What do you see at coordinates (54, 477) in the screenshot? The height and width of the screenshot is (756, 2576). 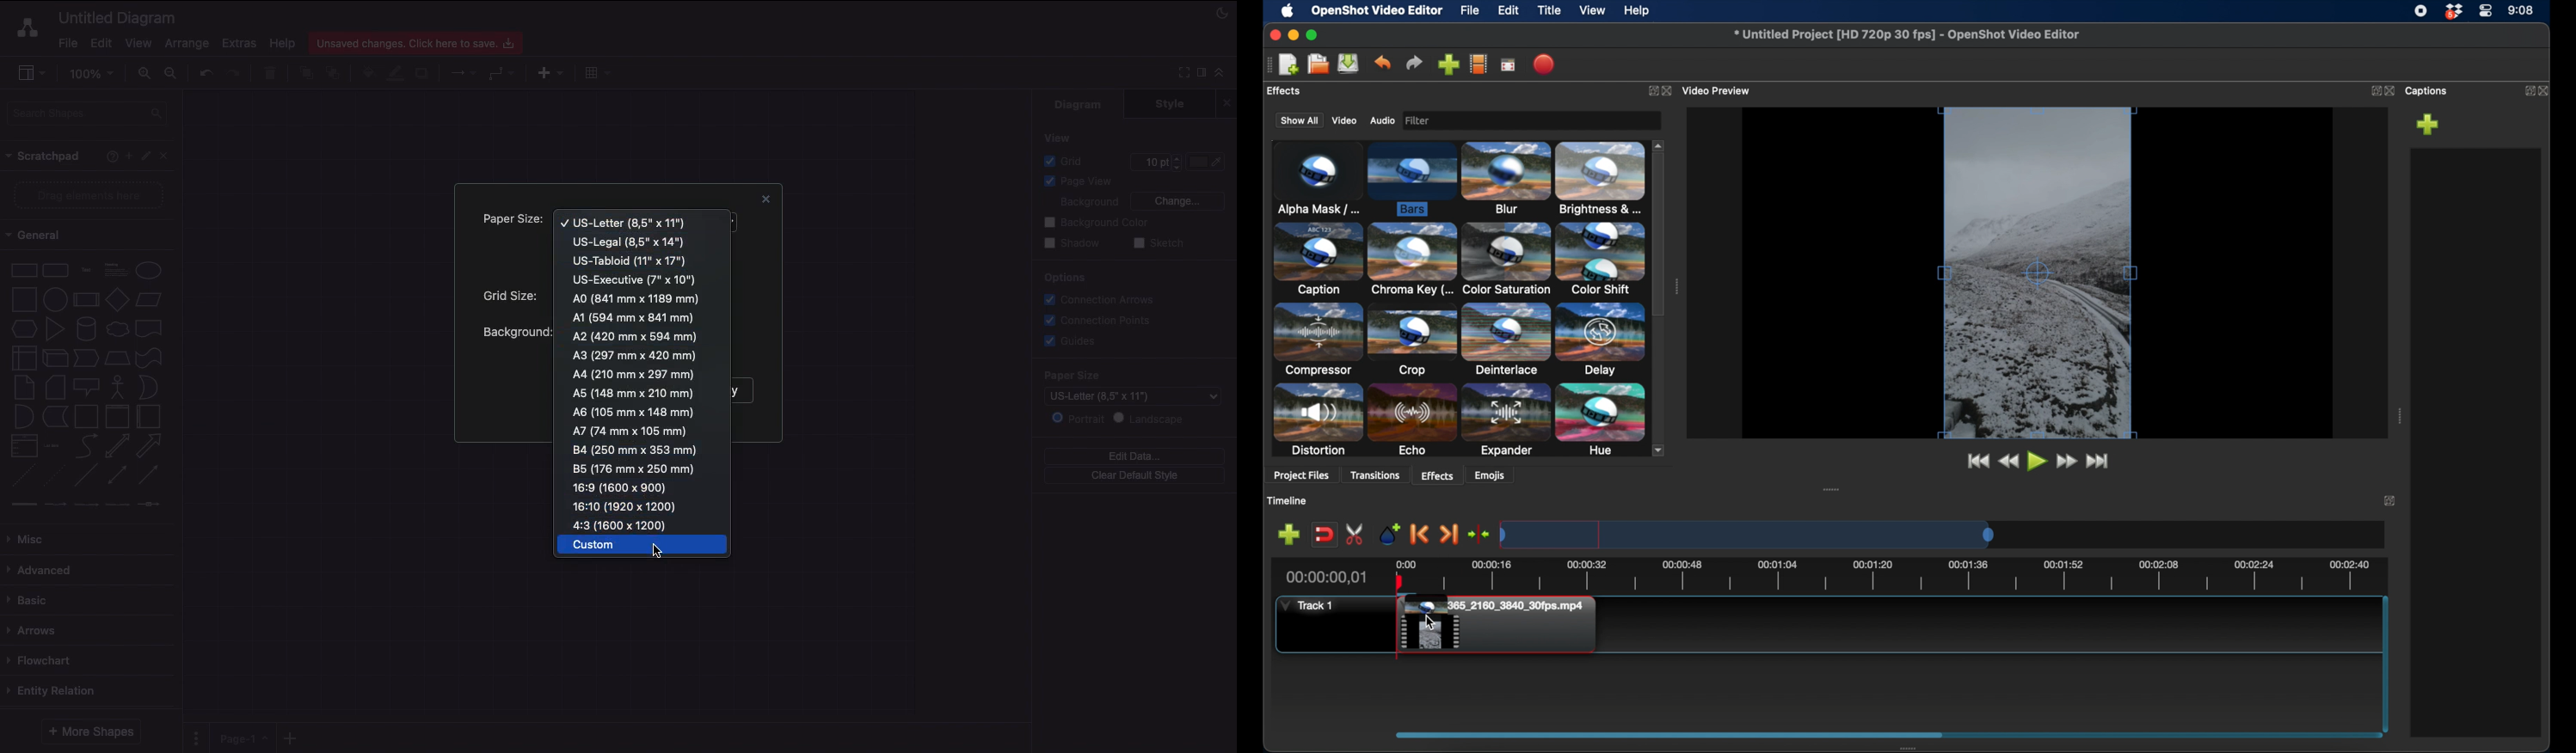 I see `Dotted line` at bounding box center [54, 477].